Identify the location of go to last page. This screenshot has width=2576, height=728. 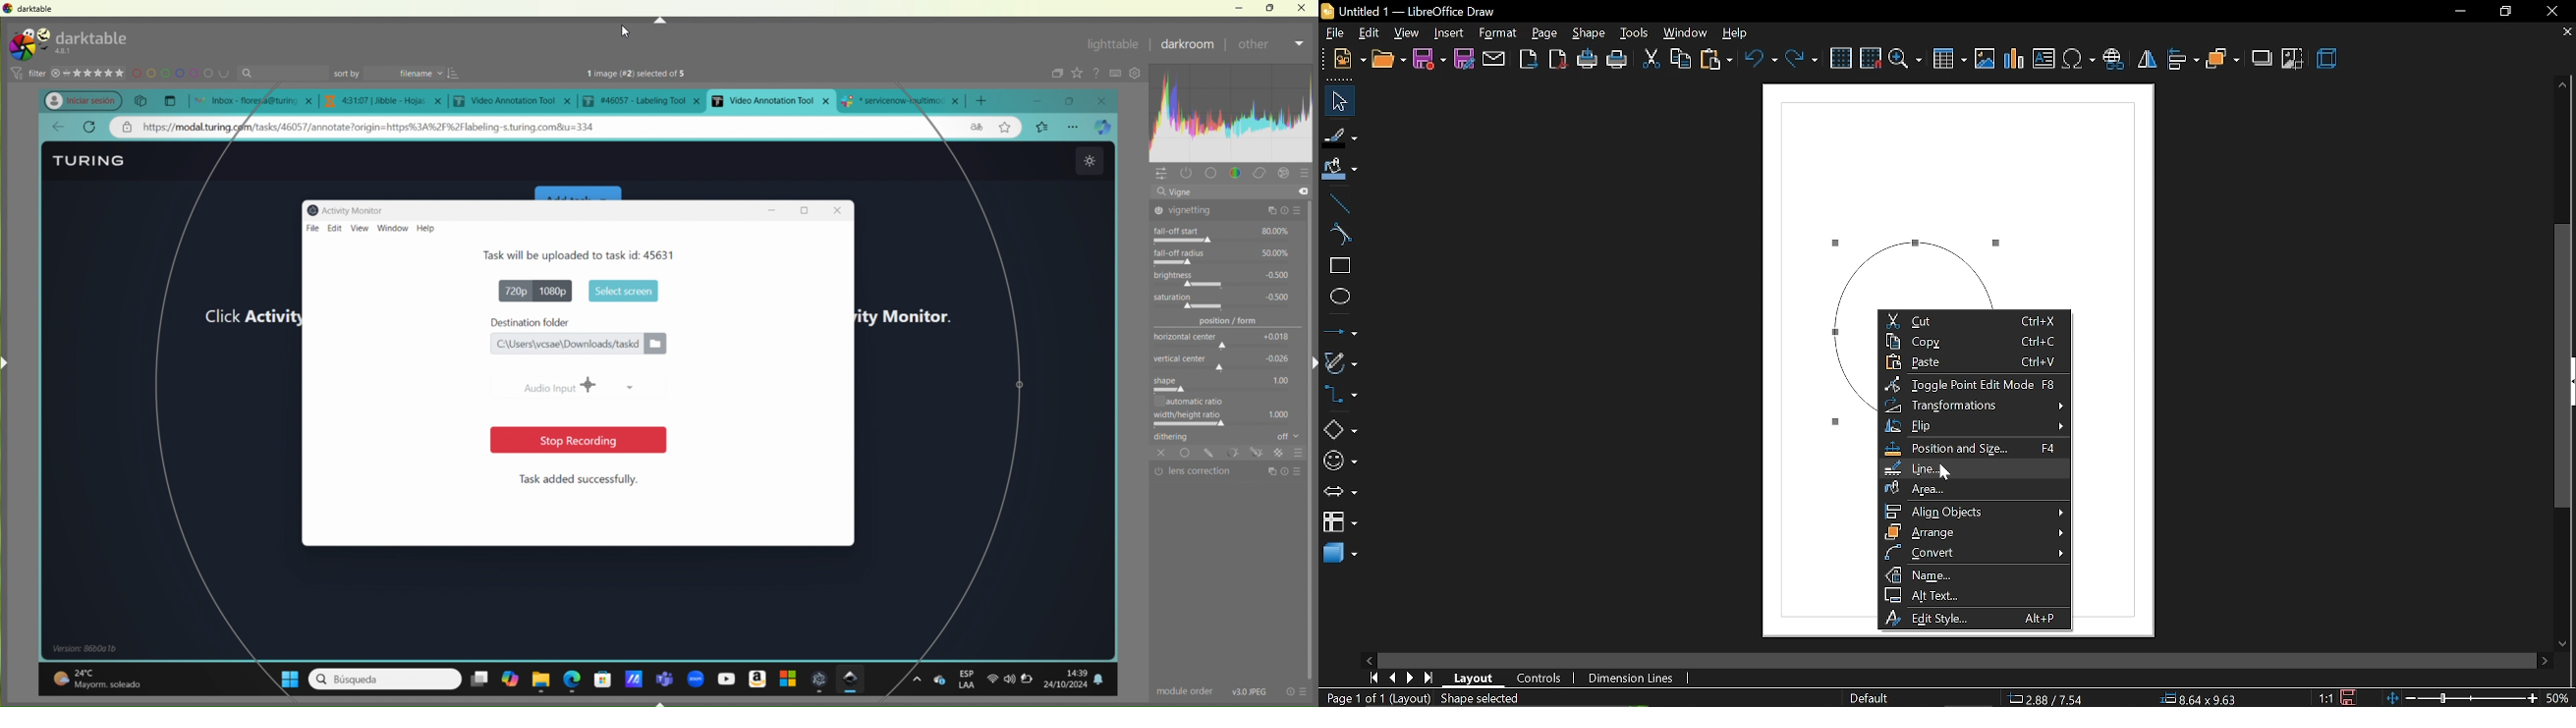
(1430, 679).